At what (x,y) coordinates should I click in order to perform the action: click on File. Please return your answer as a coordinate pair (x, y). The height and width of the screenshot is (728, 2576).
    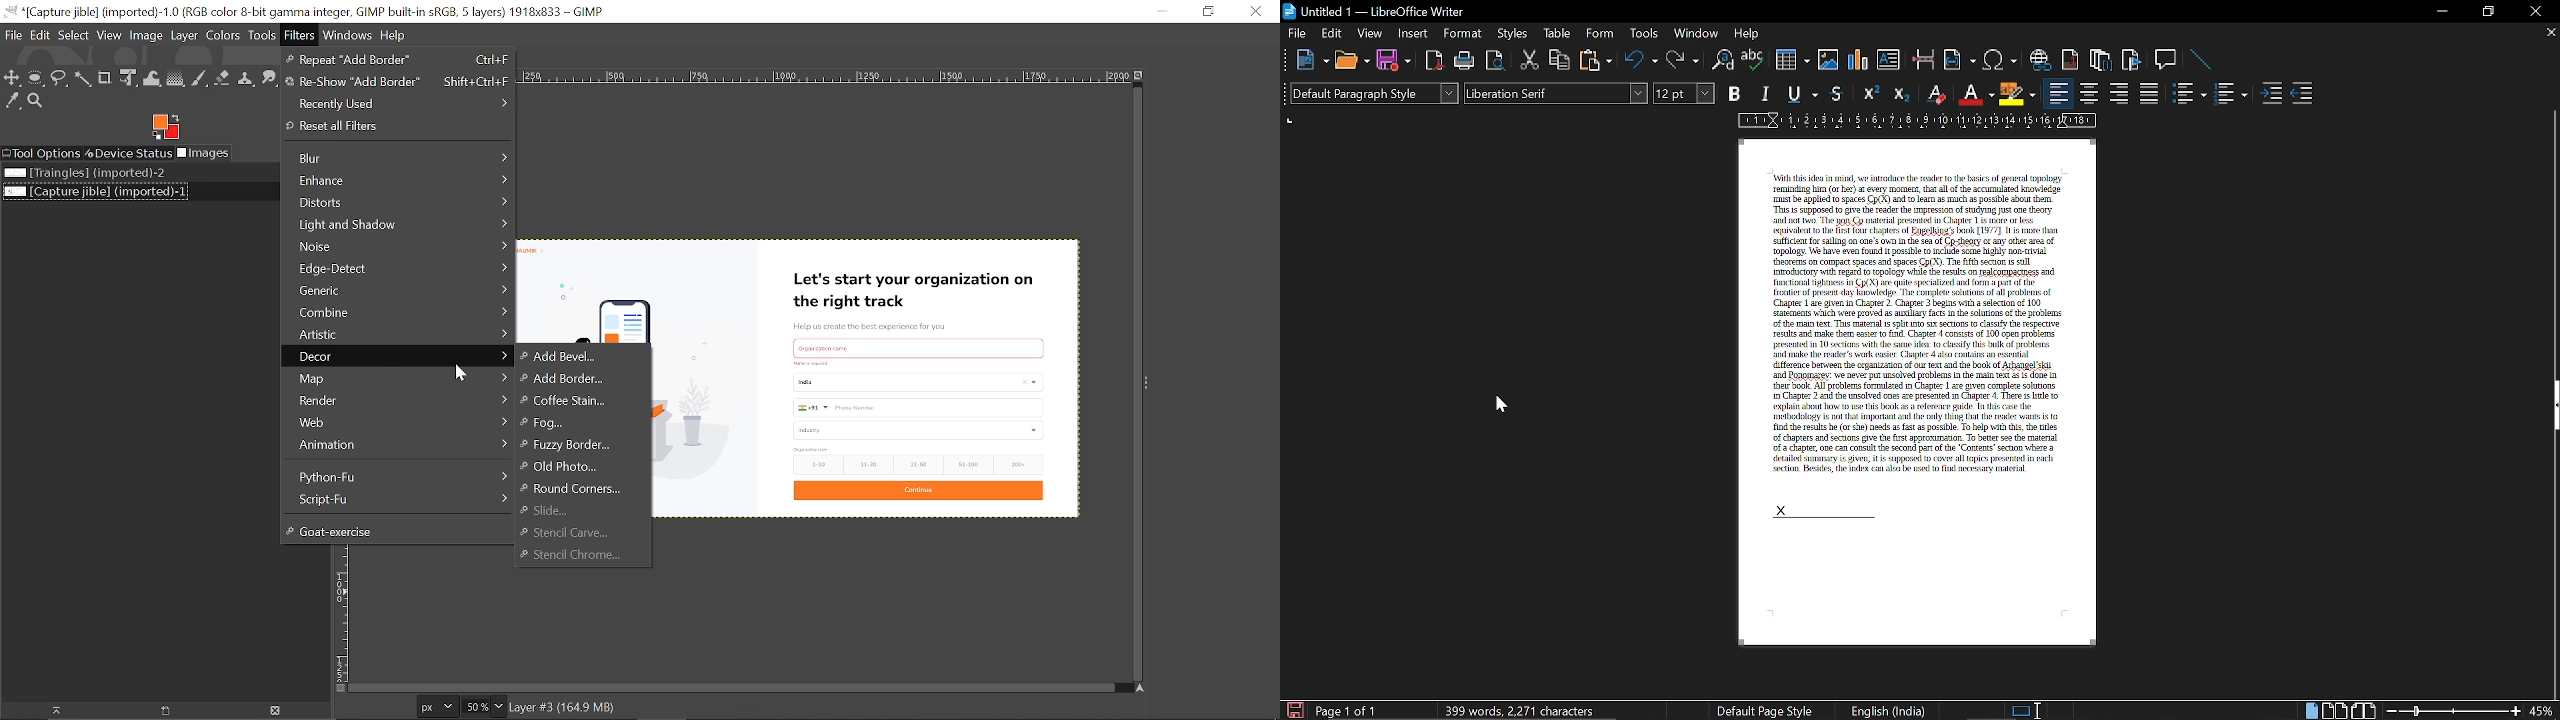
    Looking at the image, I should click on (14, 35).